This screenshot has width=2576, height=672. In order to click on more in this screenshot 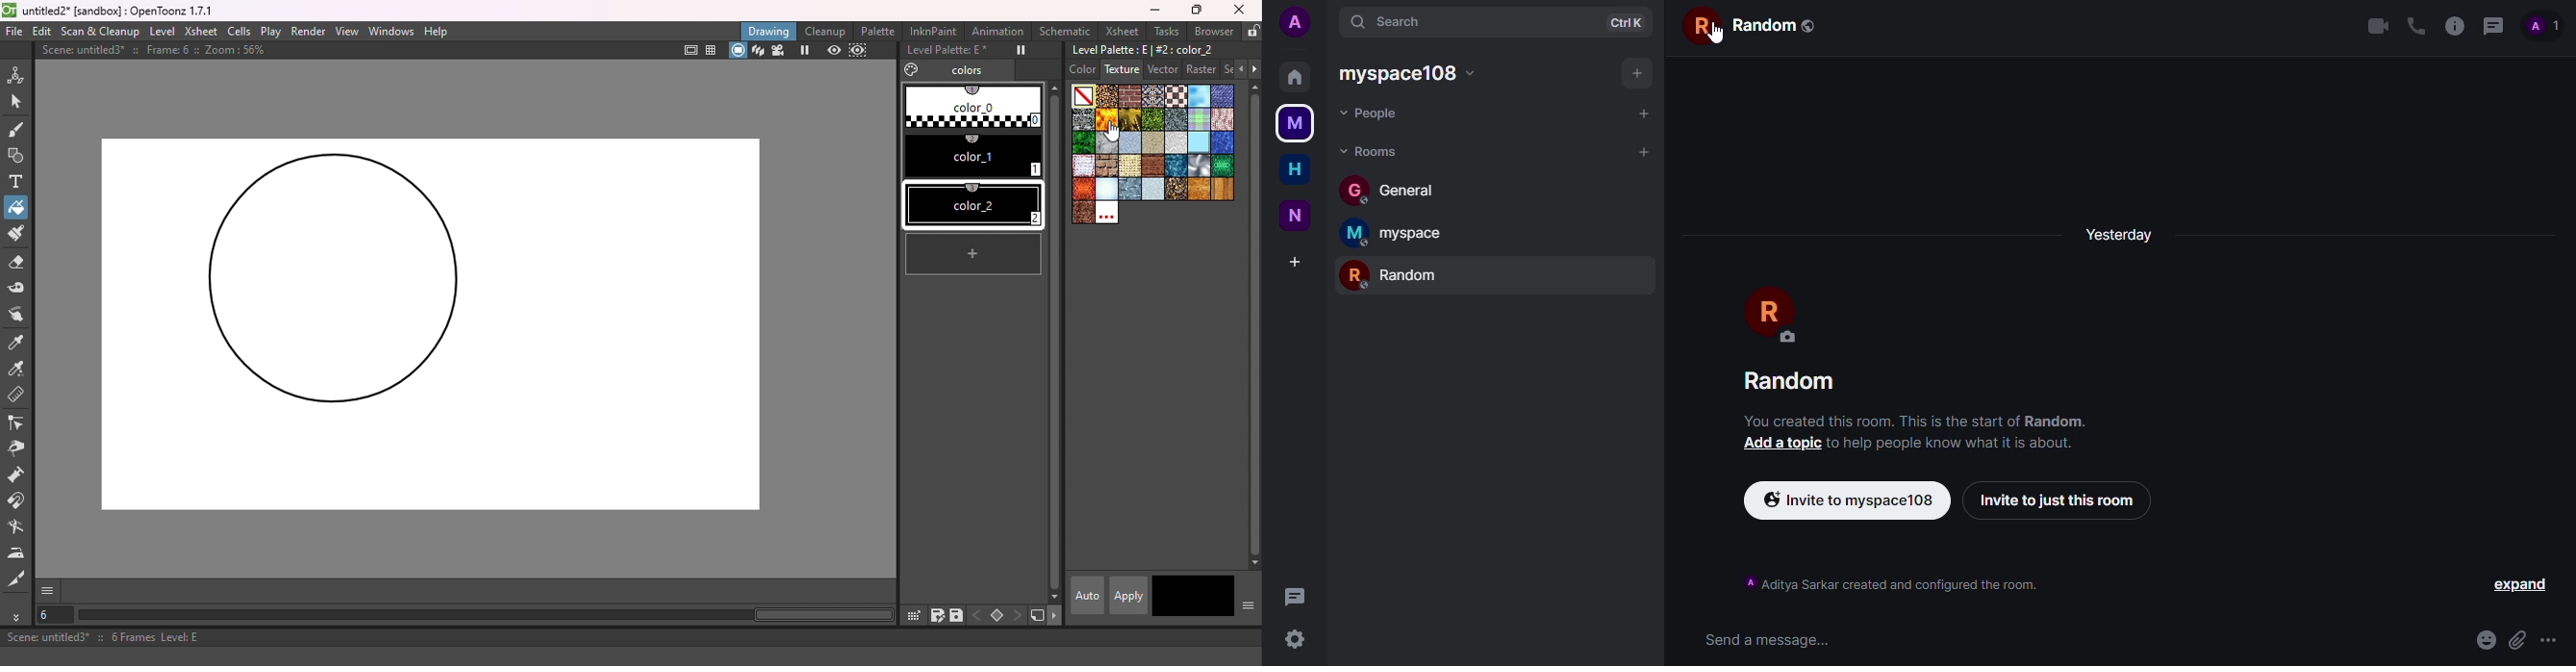, I will do `click(2548, 641)`.